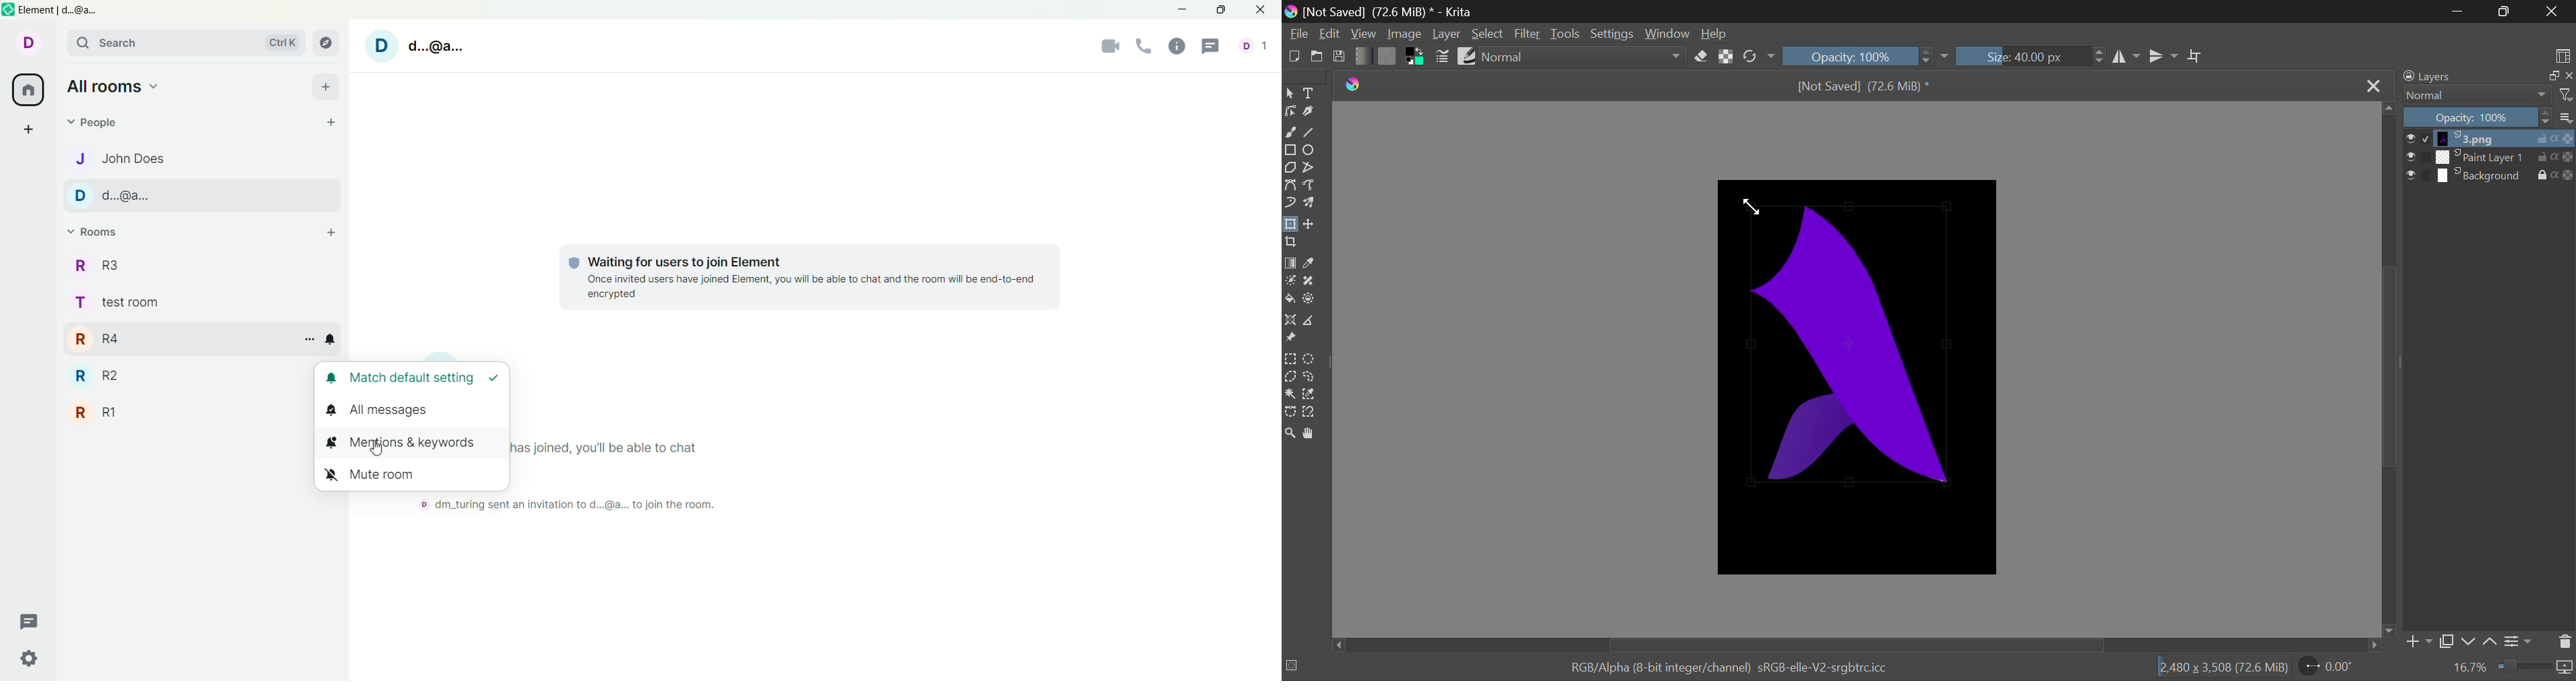 The width and height of the screenshot is (2576, 700). Describe the element at coordinates (117, 85) in the screenshot. I see `all rooms` at that location.